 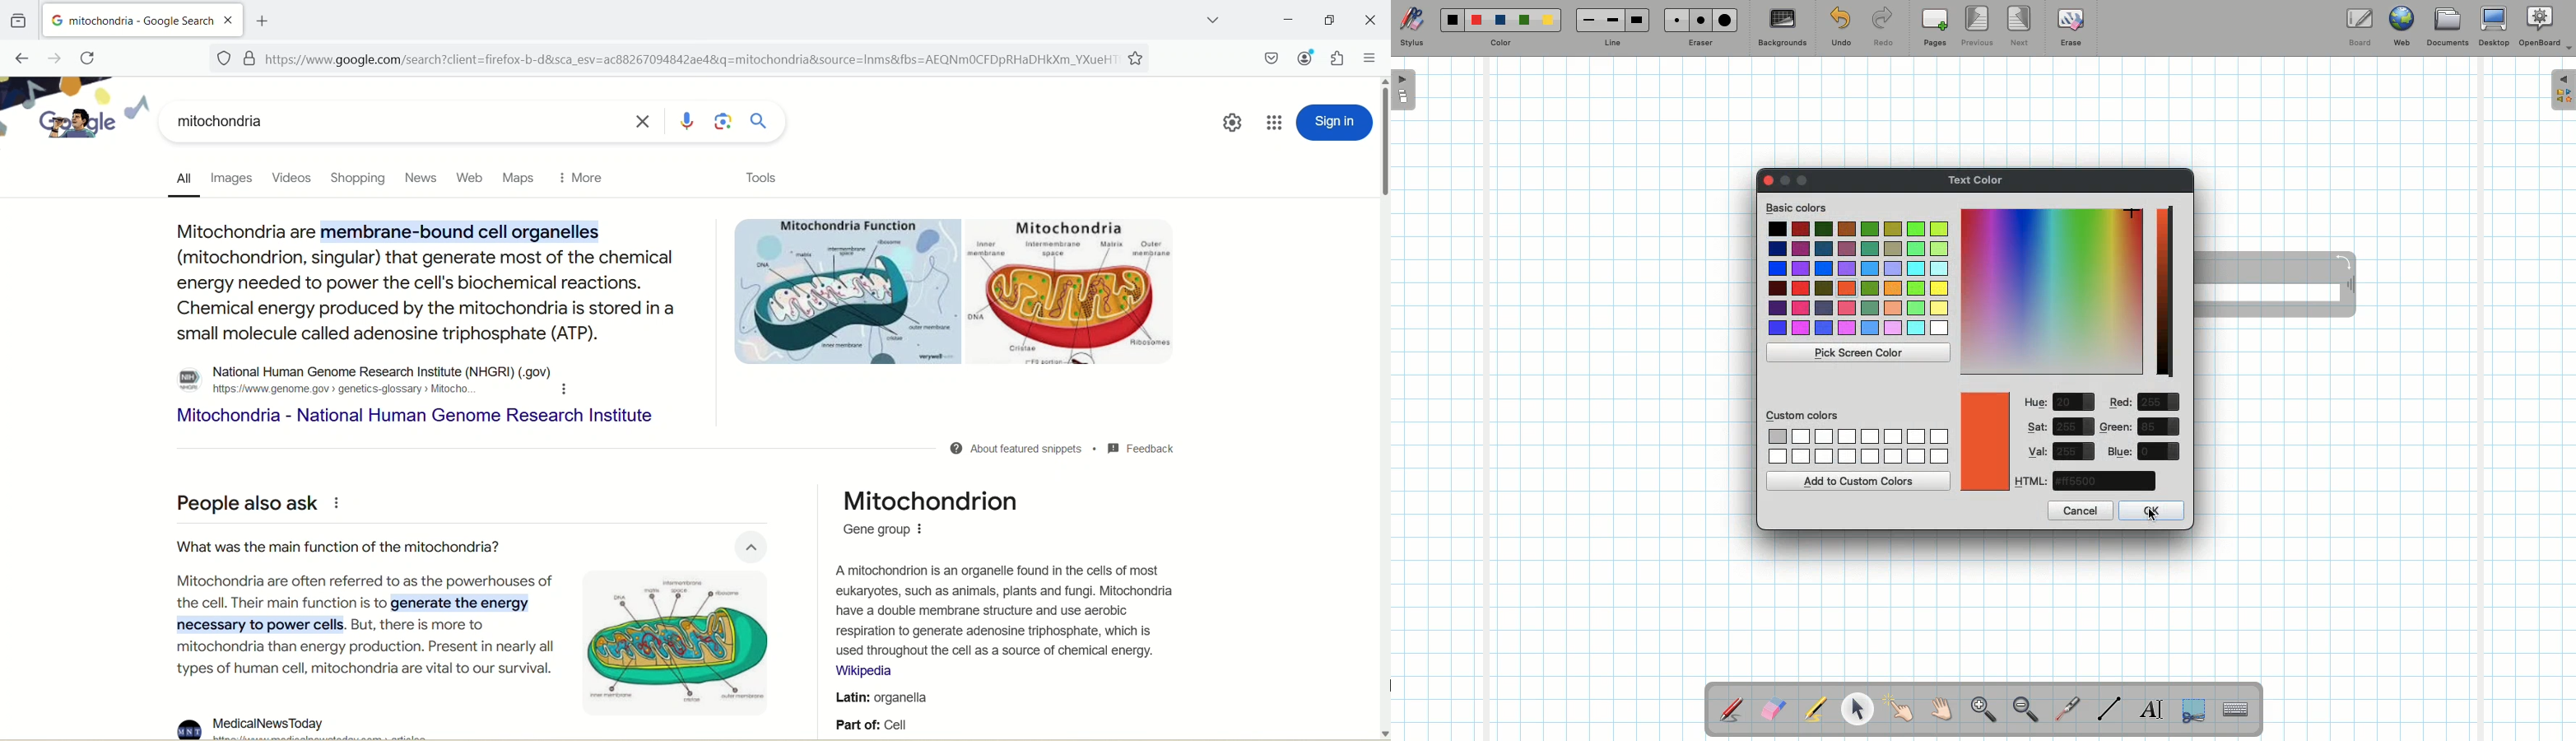 What do you see at coordinates (875, 698) in the screenshot?
I see `Latin: organella` at bounding box center [875, 698].